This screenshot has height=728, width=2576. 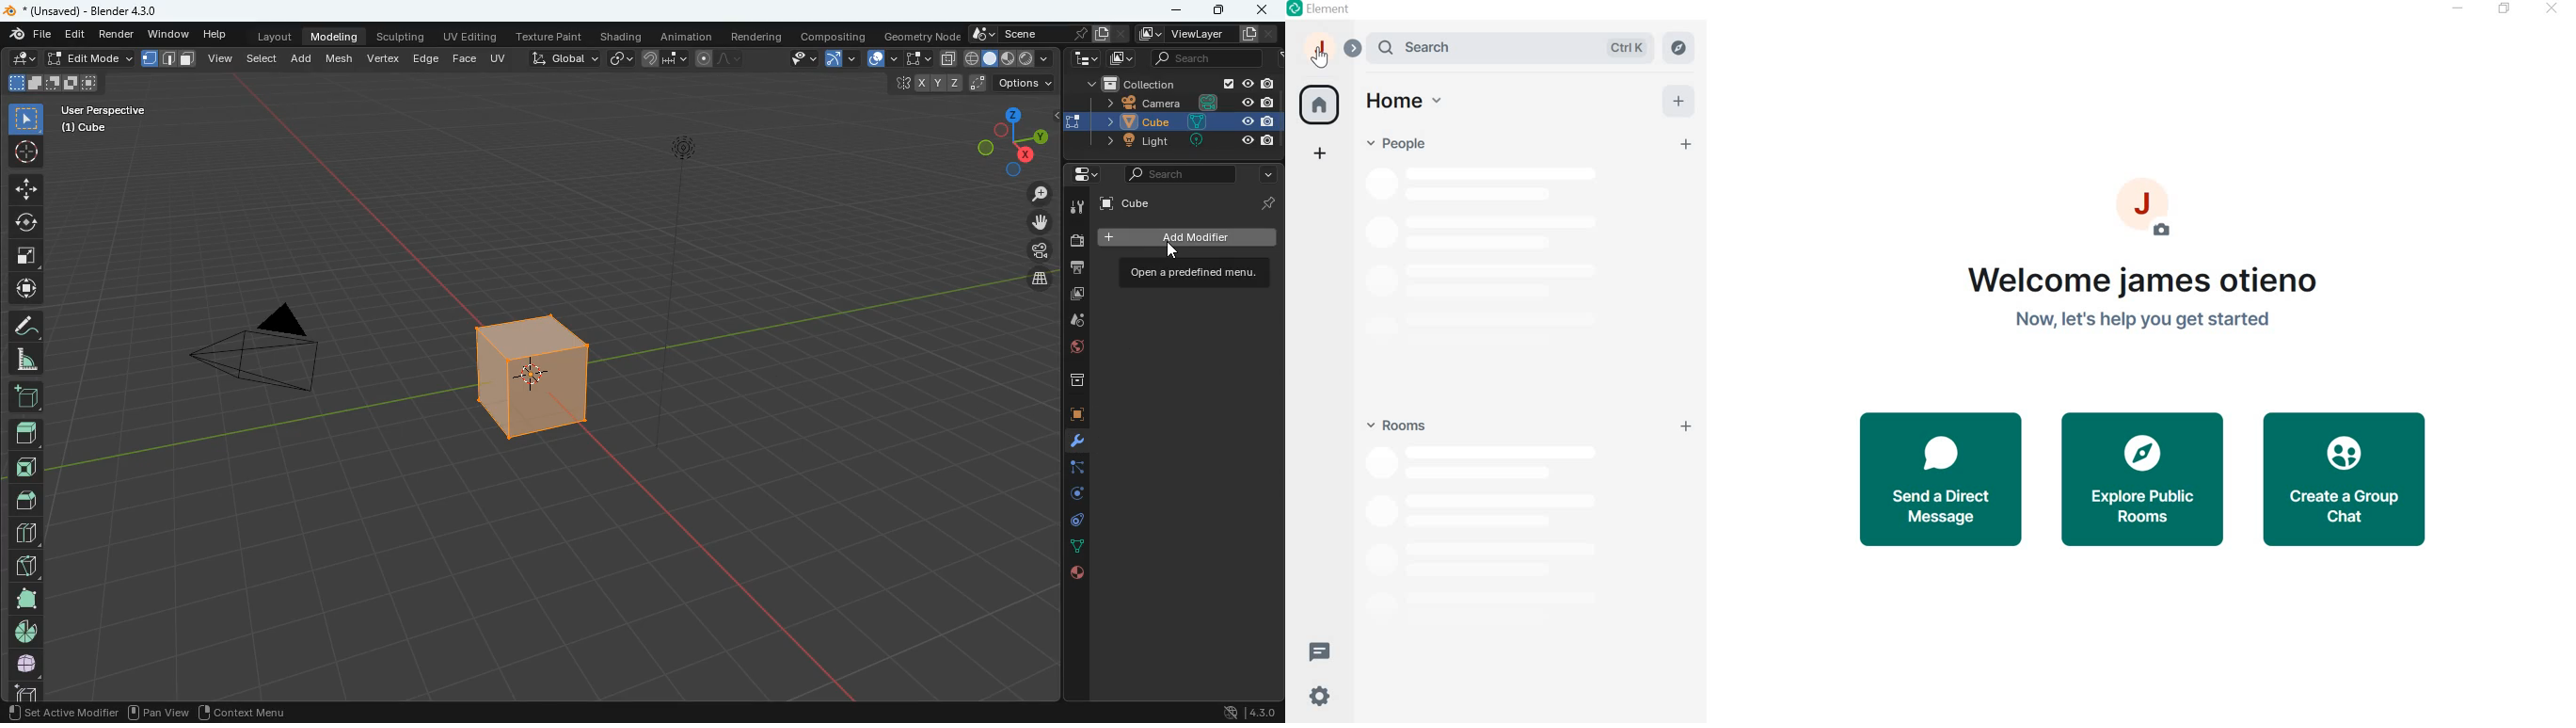 What do you see at coordinates (25, 433) in the screenshot?
I see `head` at bounding box center [25, 433].